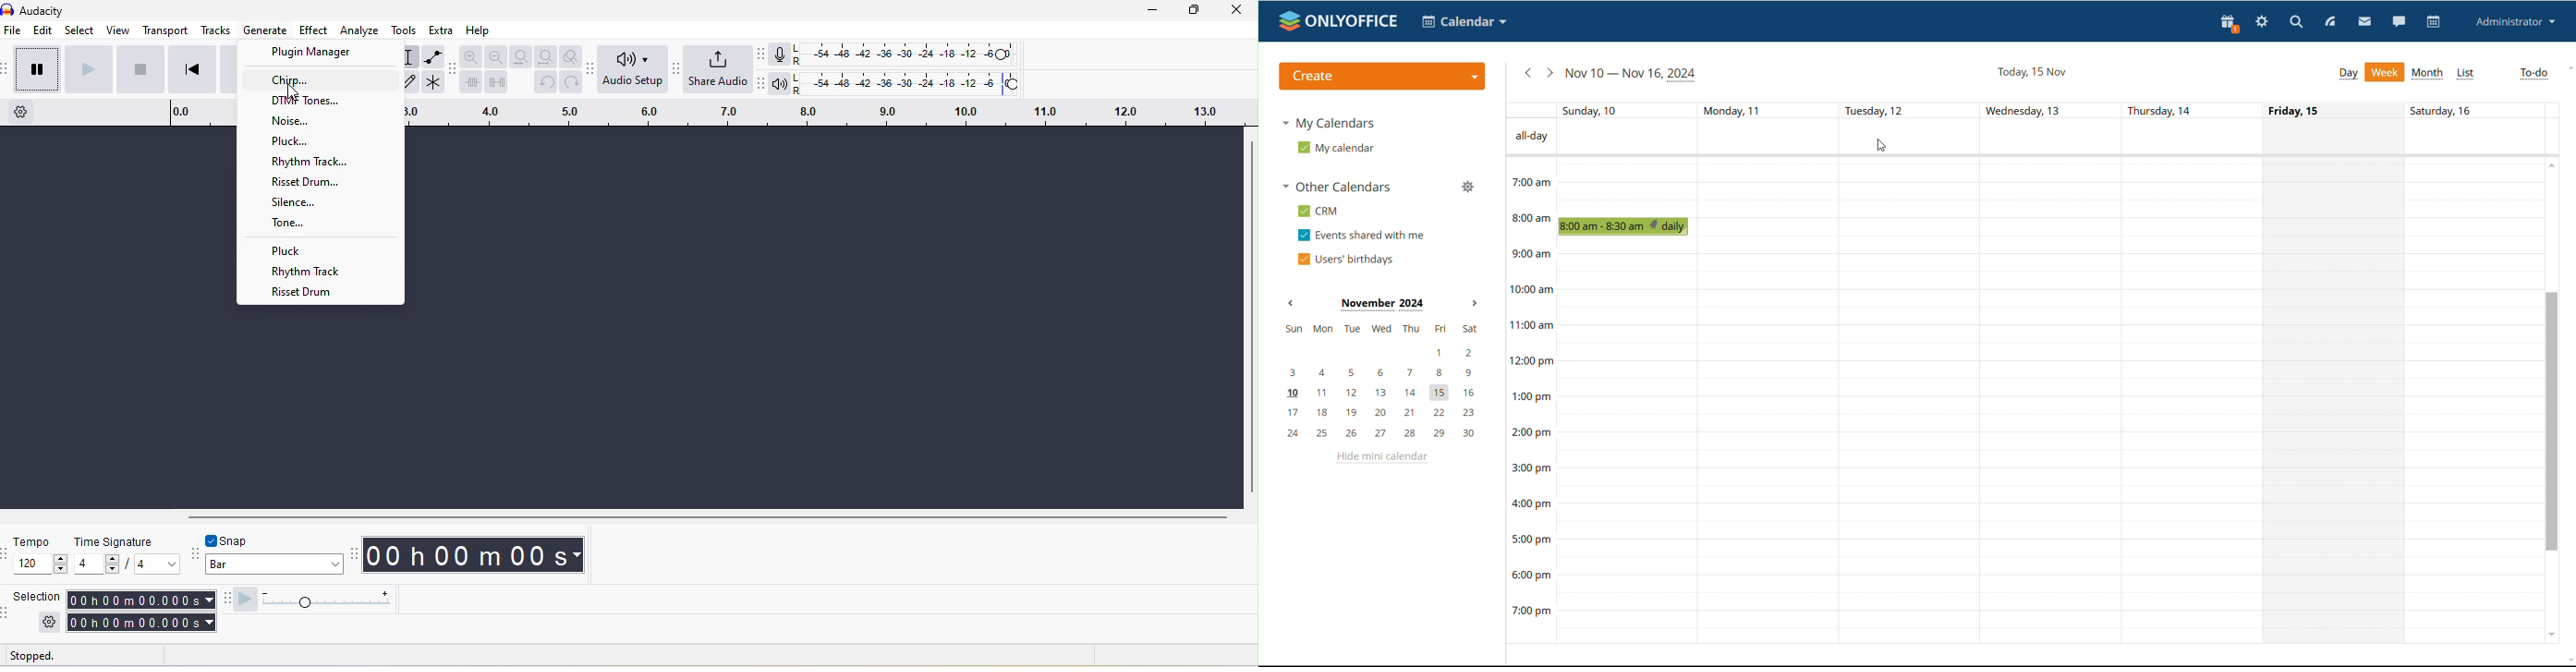  I want to click on redo, so click(572, 82).